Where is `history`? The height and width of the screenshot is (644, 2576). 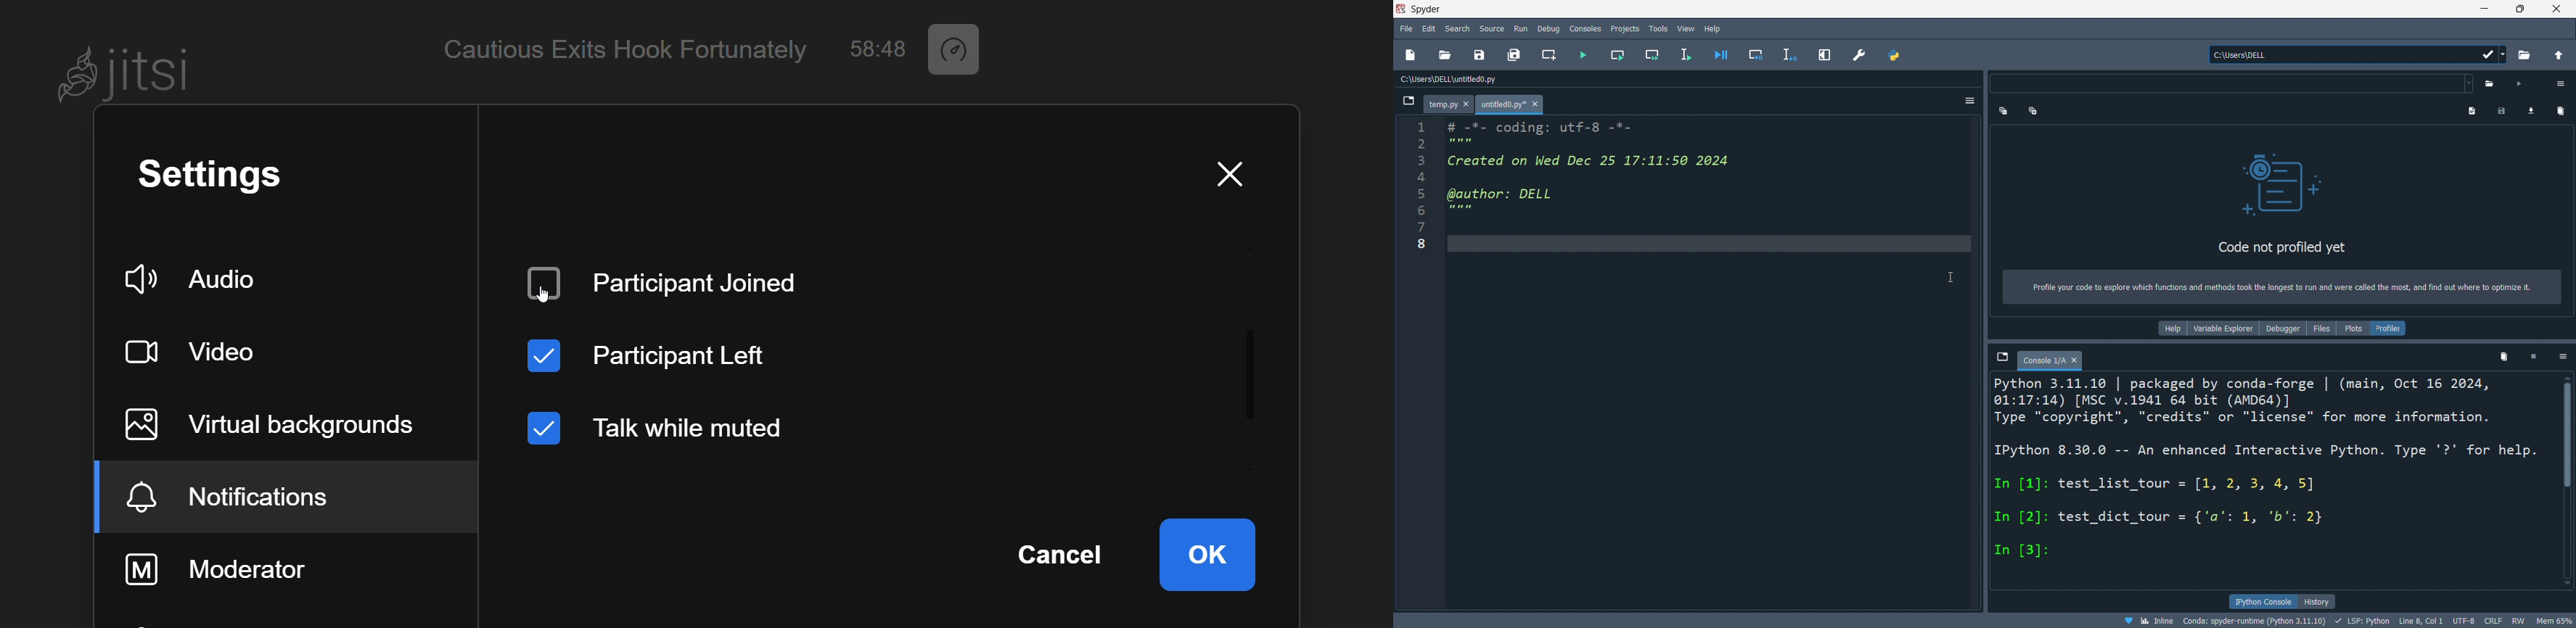
history is located at coordinates (2320, 600).